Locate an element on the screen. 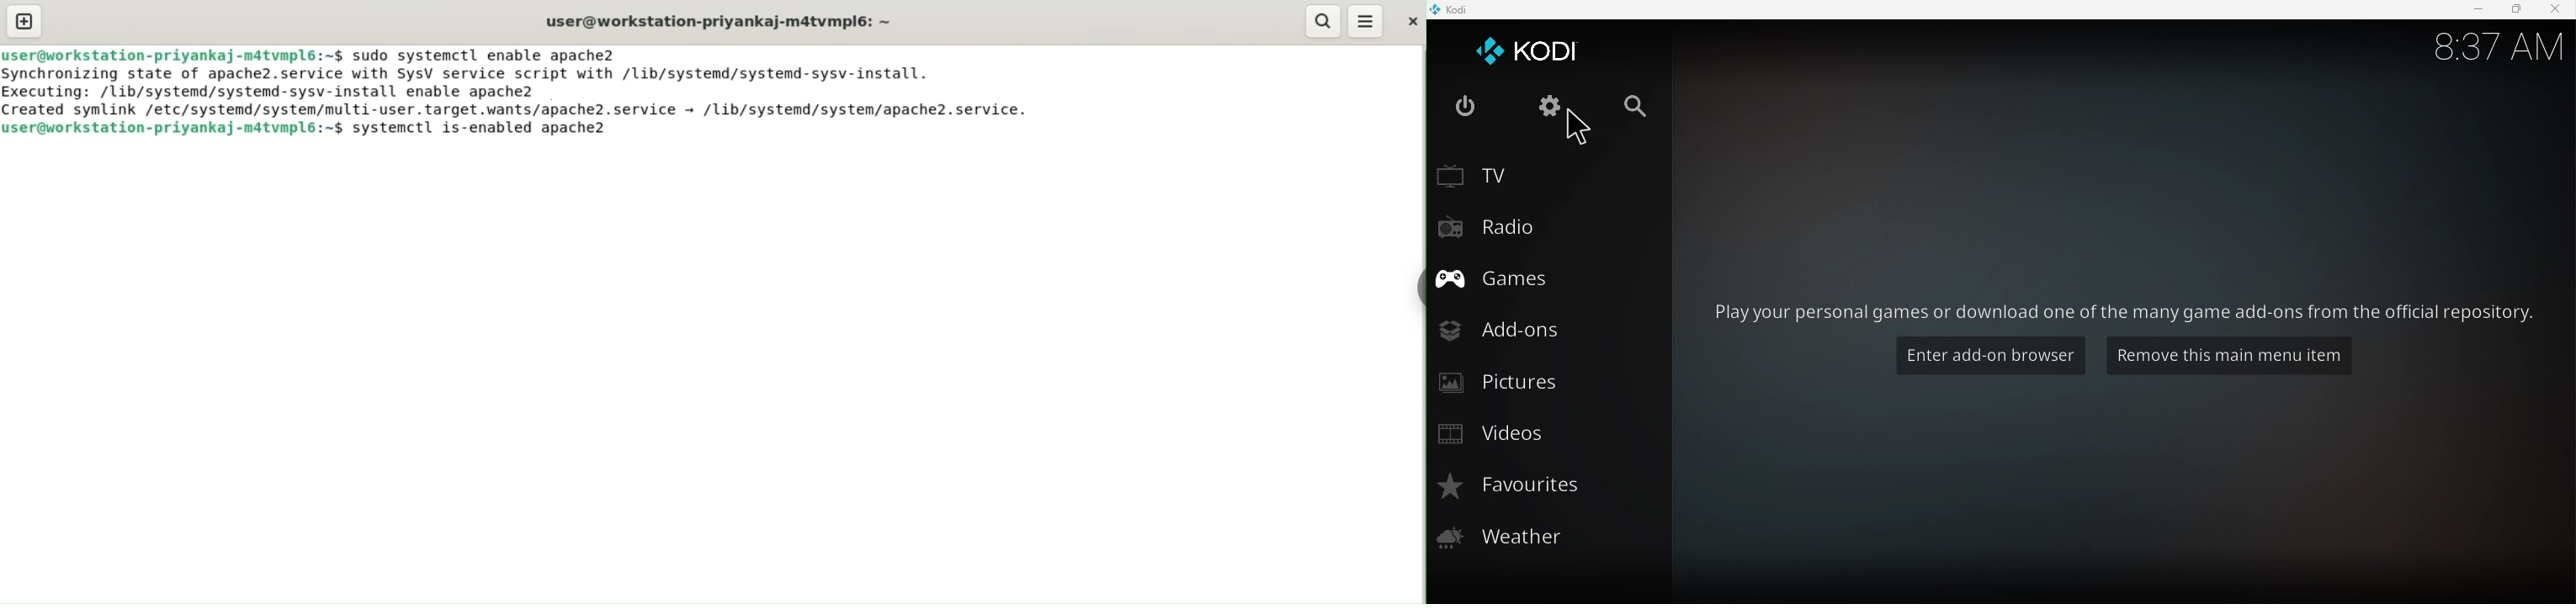  Favourites is located at coordinates (1549, 489).